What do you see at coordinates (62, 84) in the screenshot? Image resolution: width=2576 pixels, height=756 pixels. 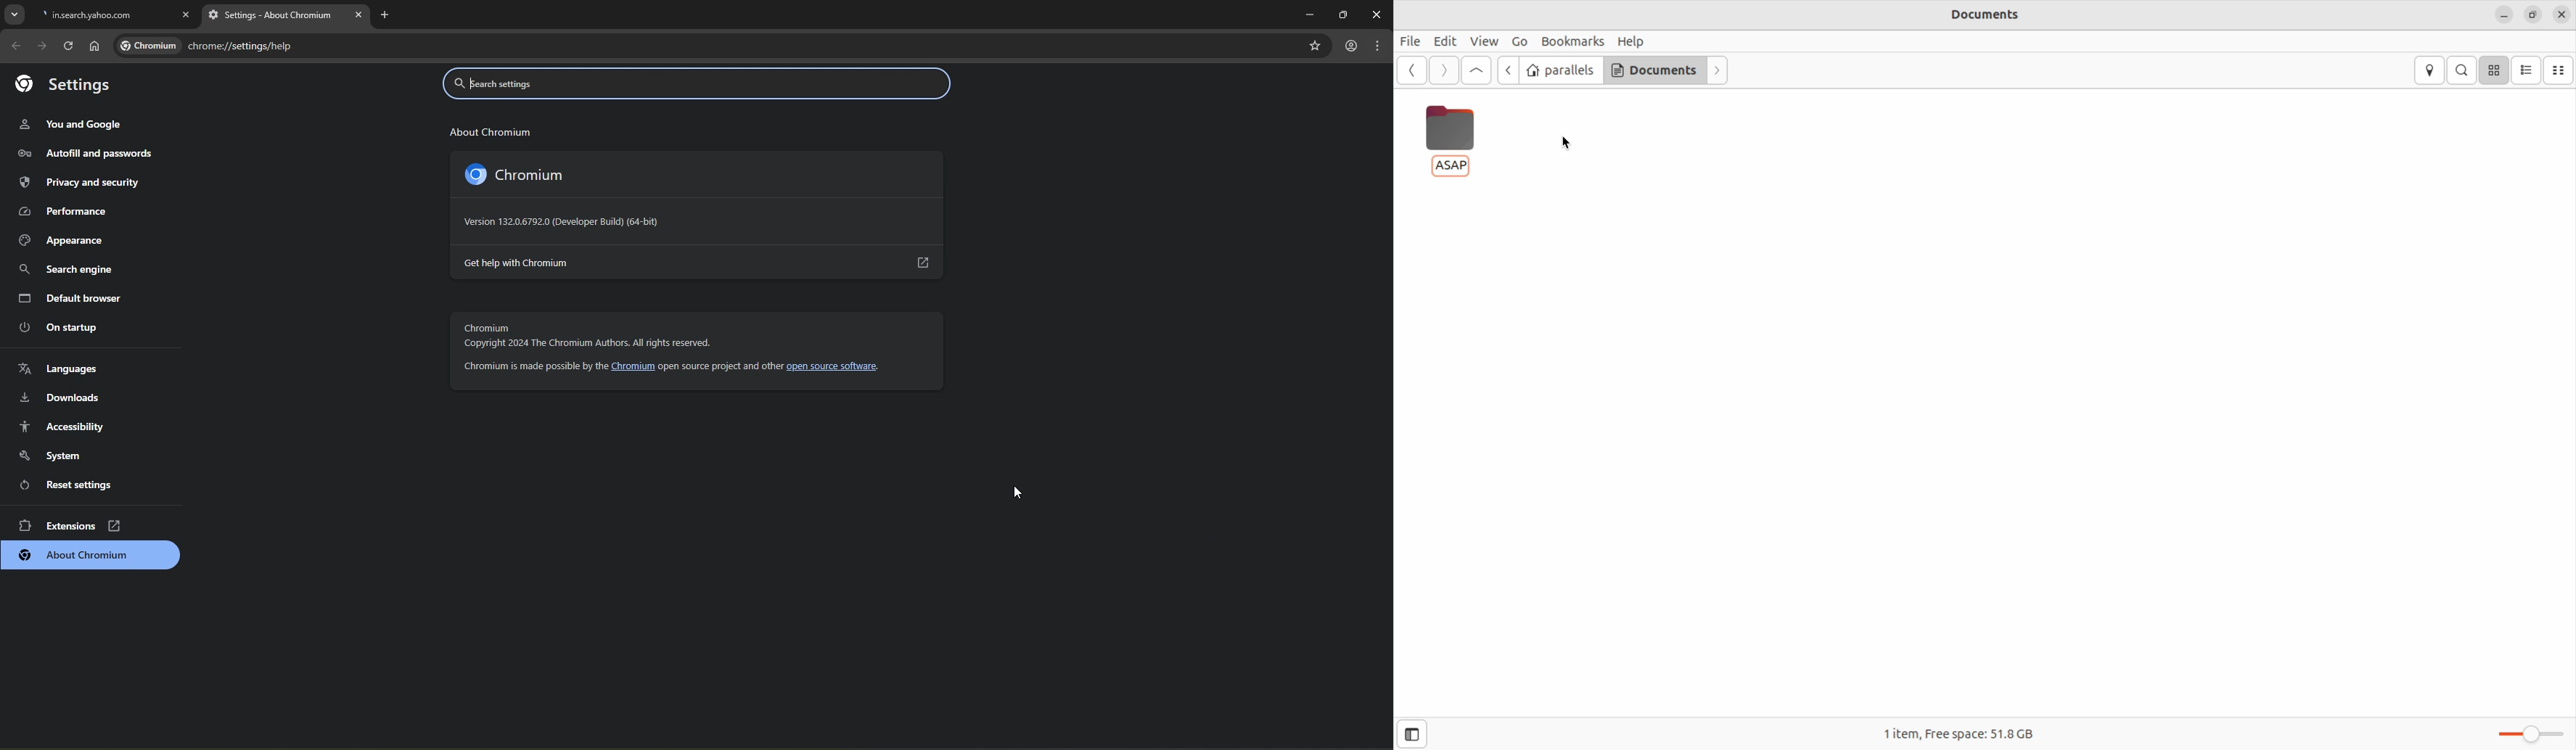 I see `Logo` at bounding box center [62, 84].